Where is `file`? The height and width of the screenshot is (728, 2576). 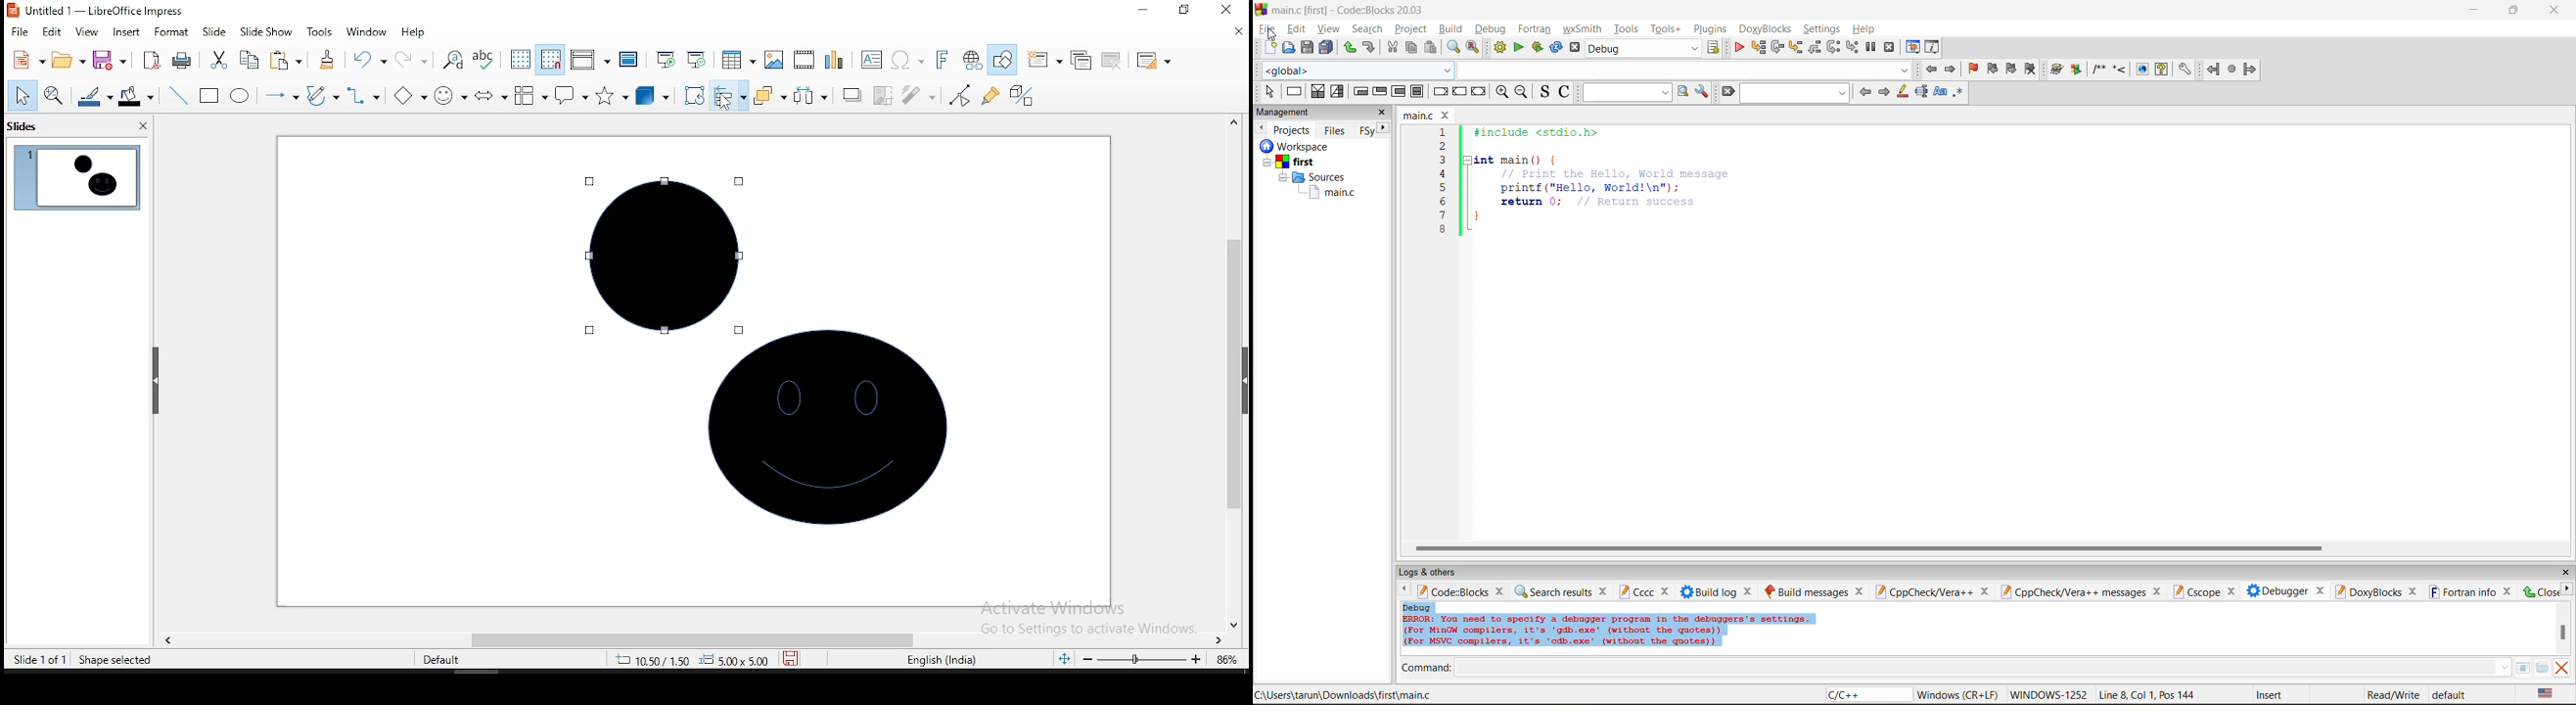
file is located at coordinates (19, 31).